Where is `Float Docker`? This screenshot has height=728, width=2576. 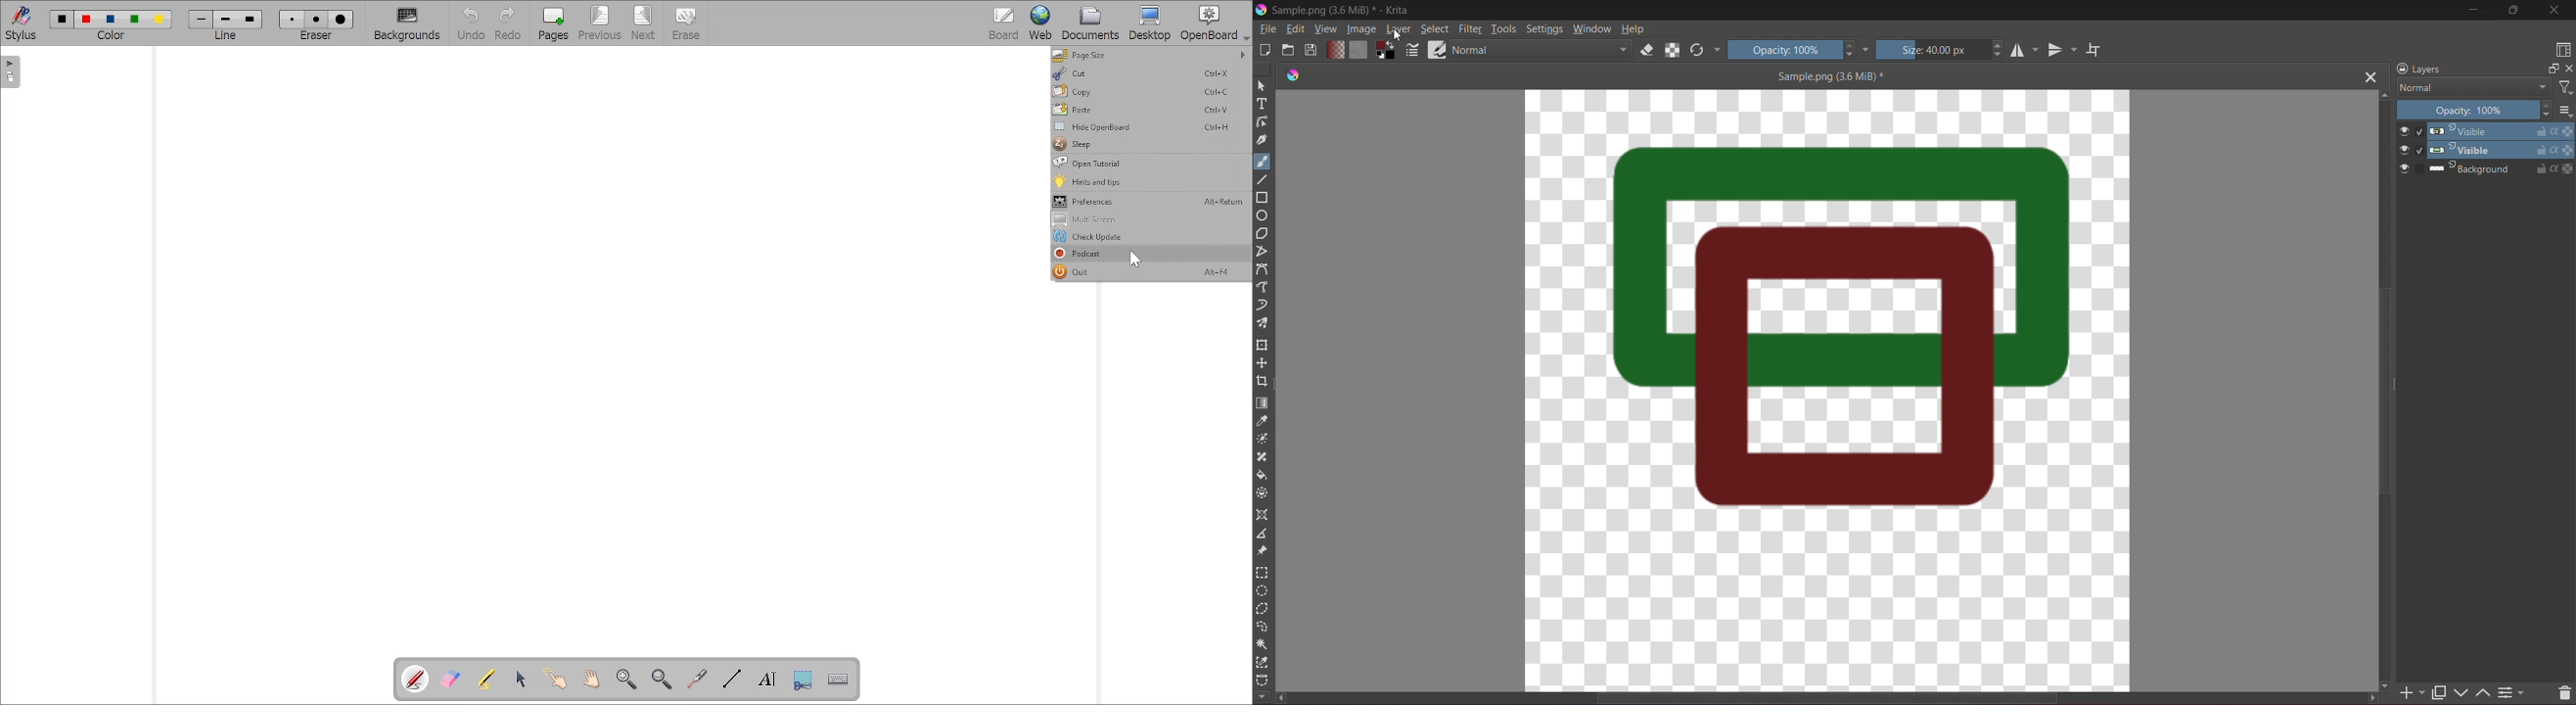
Float Docker is located at coordinates (2552, 70).